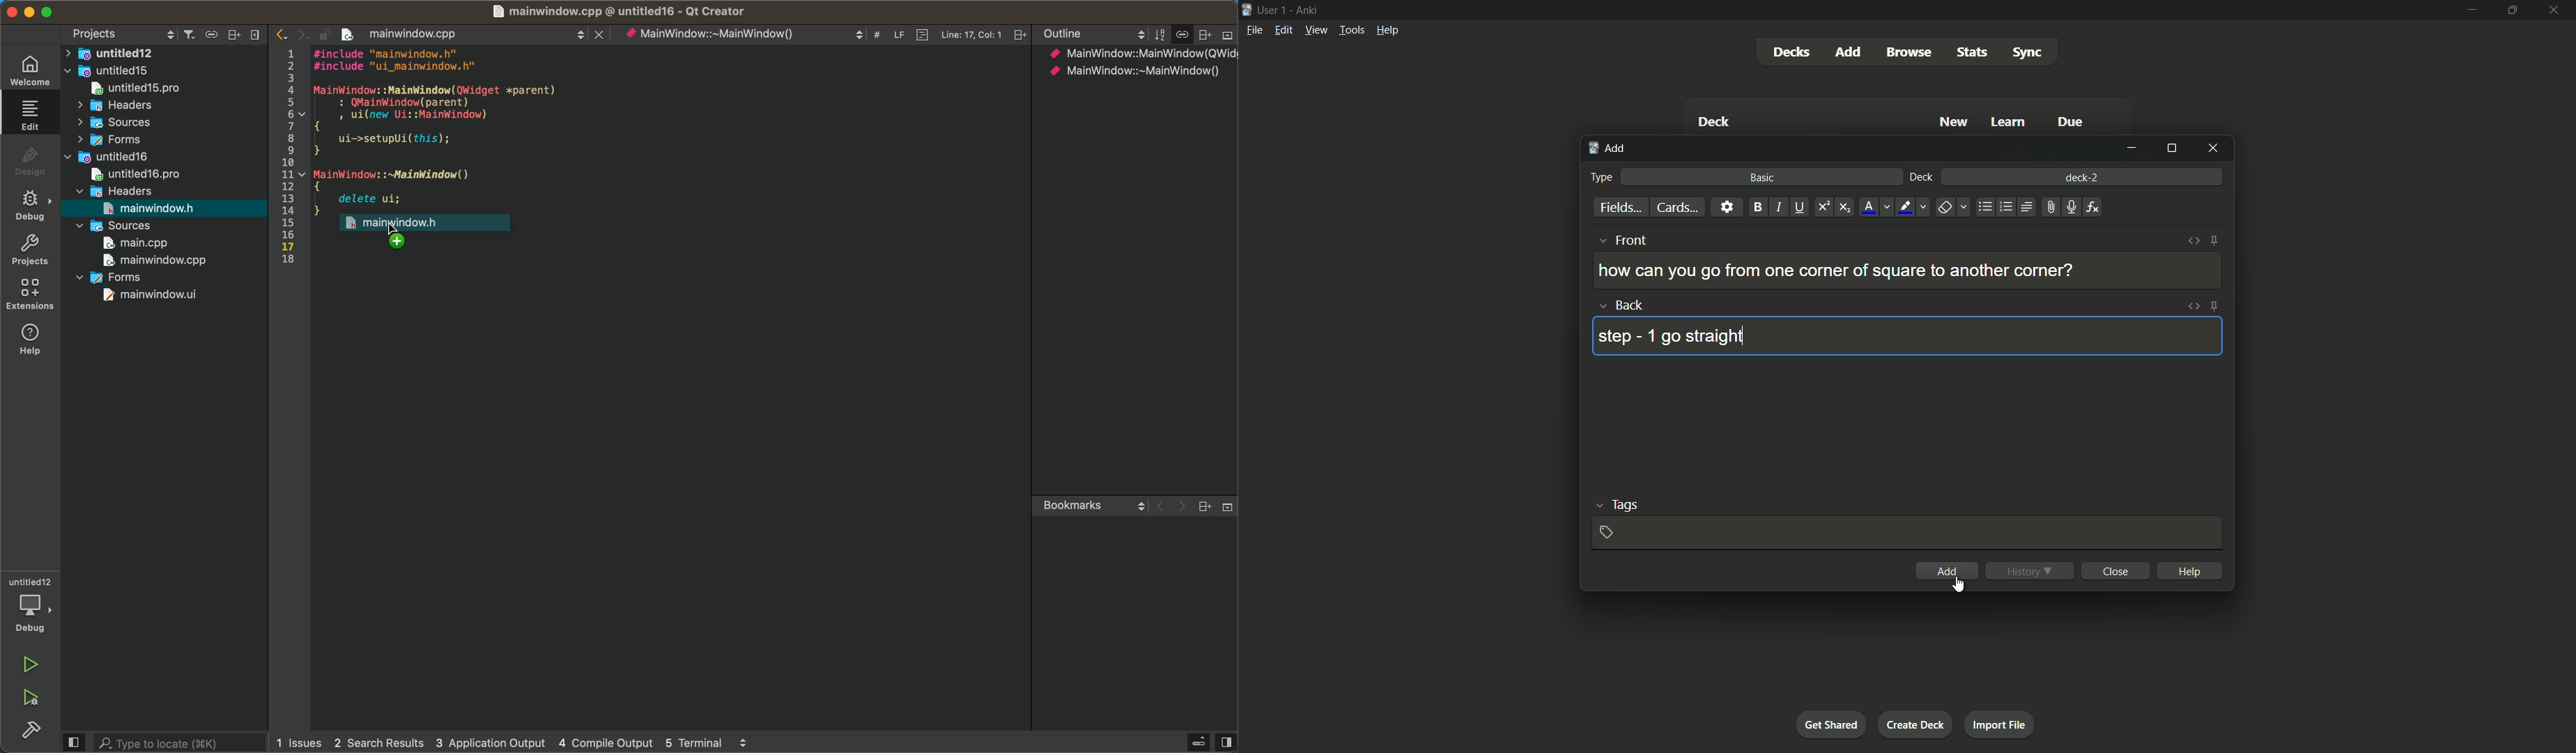  Describe the element at coordinates (1388, 29) in the screenshot. I see `help menu` at that location.